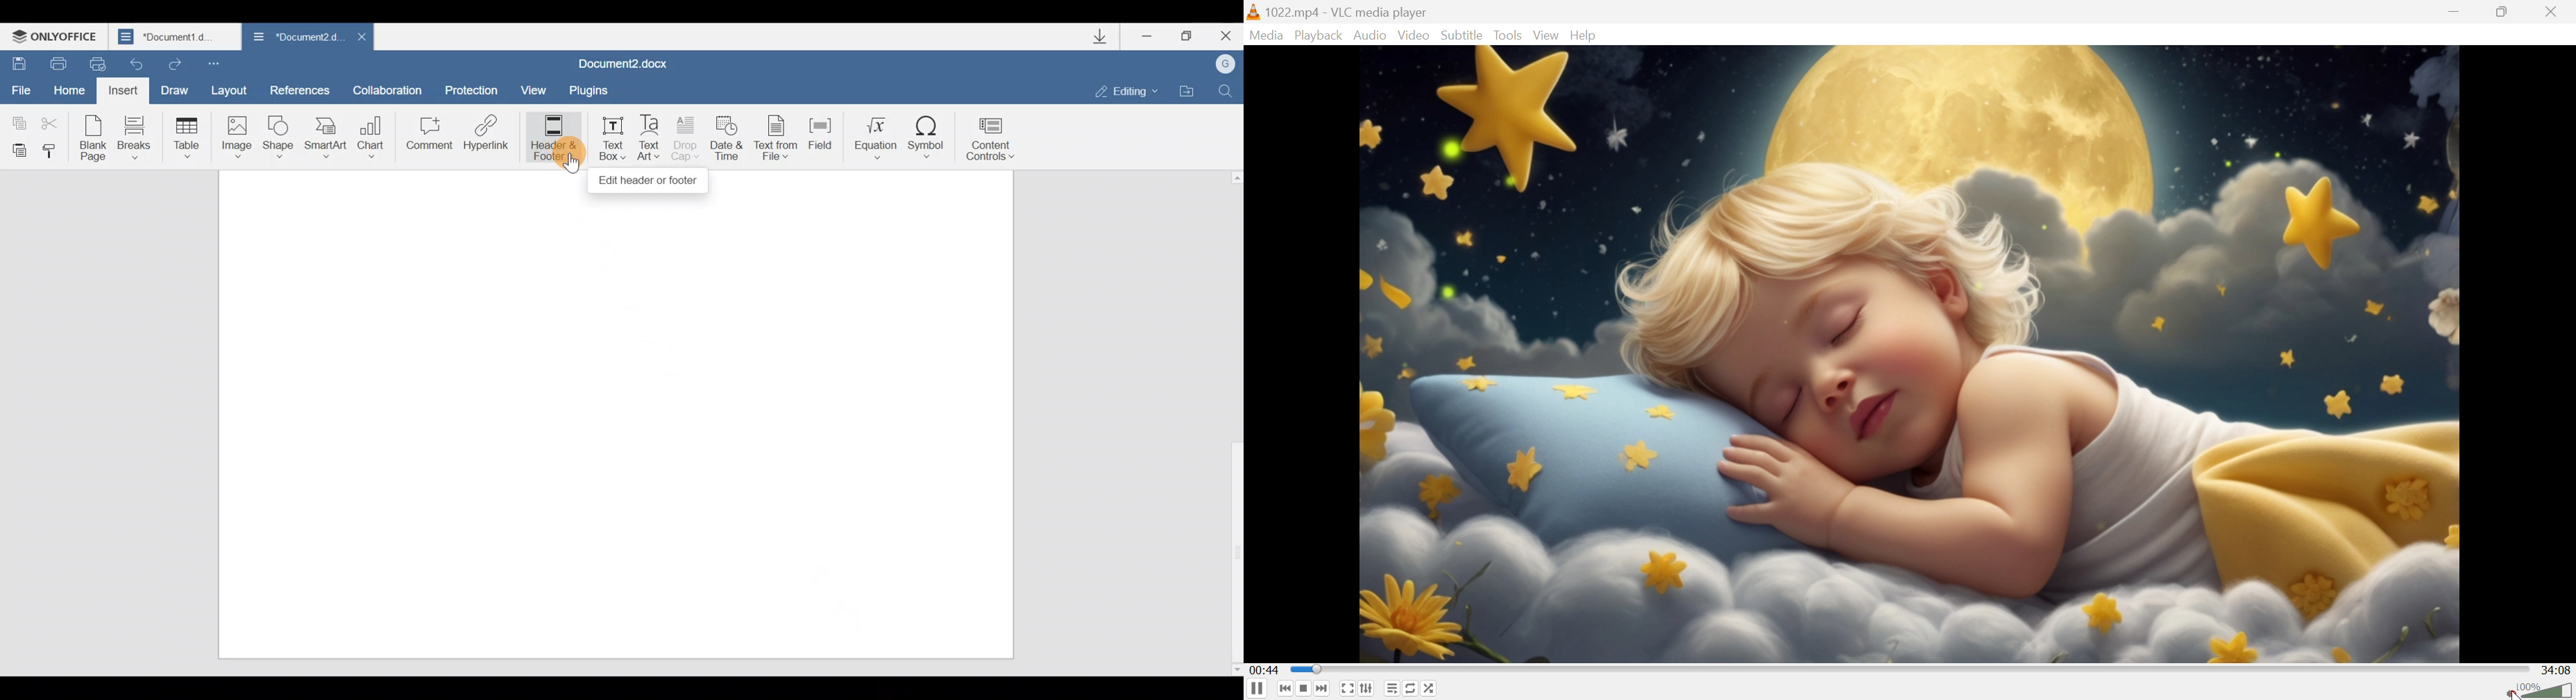 The width and height of the screenshot is (2576, 700). I want to click on Chart, so click(373, 133).